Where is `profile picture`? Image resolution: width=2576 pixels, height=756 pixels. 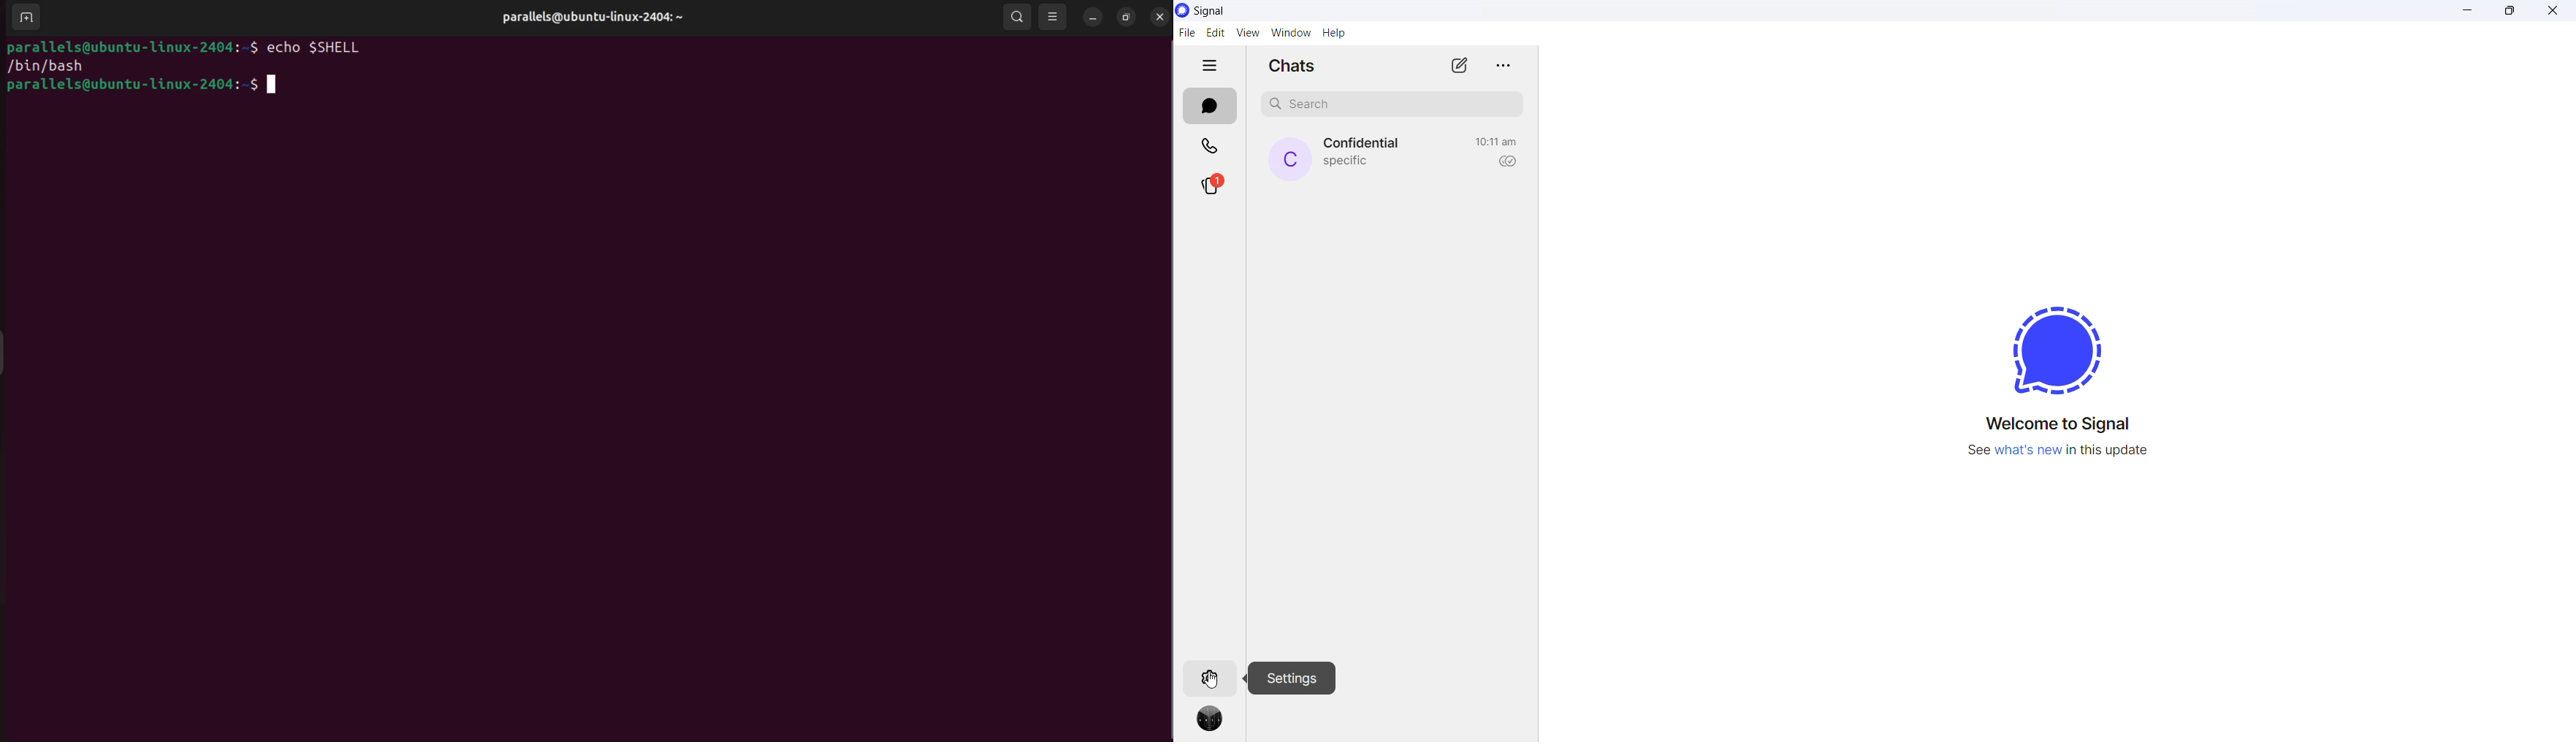
profile picture is located at coordinates (1213, 723).